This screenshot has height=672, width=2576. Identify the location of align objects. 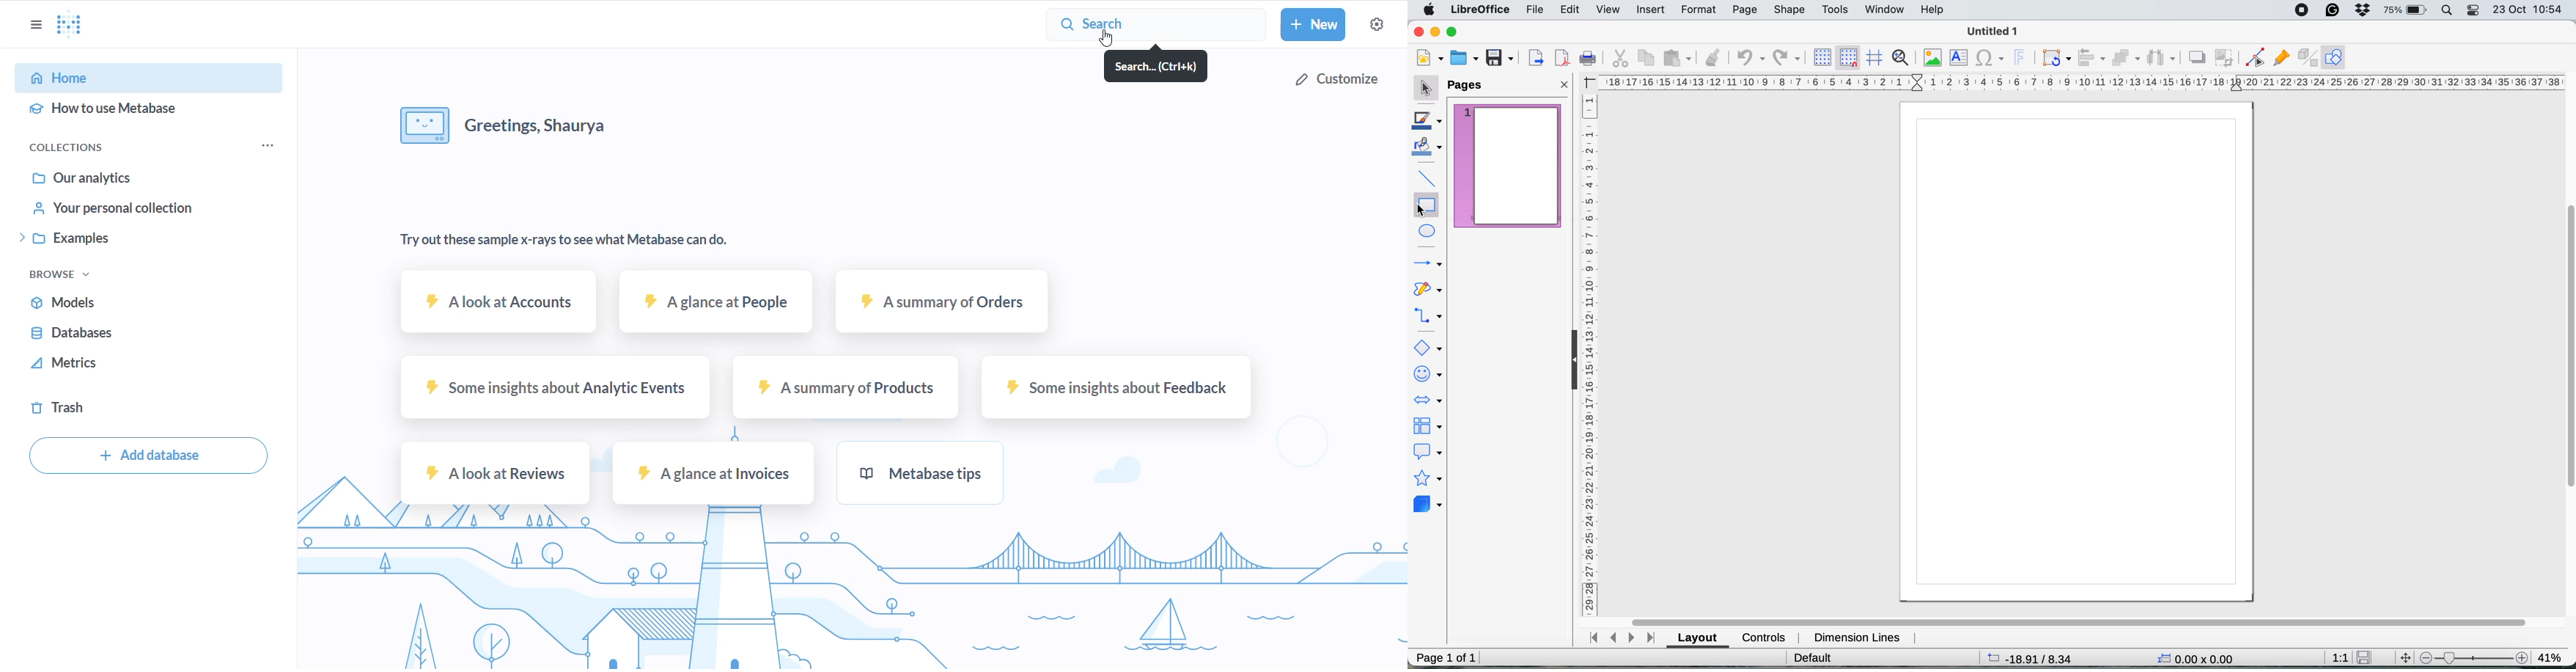
(2091, 58).